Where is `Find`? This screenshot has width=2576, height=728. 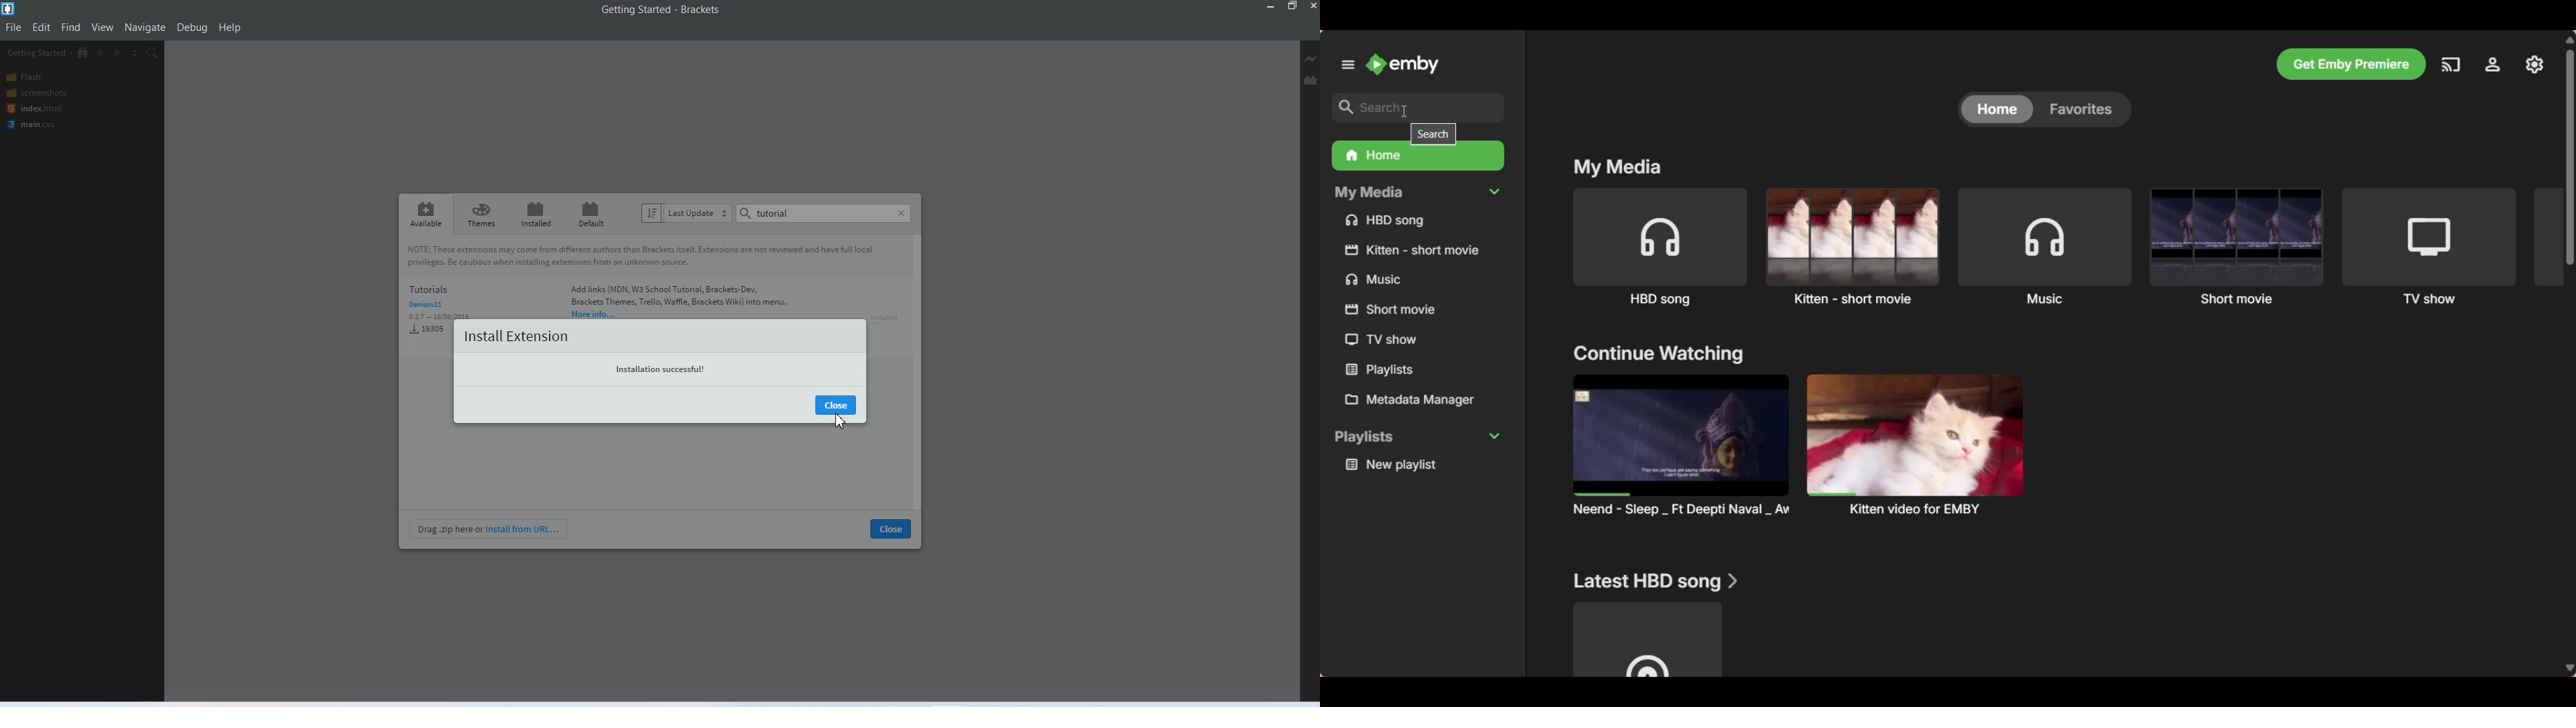 Find is located at coordinates (71, 28).